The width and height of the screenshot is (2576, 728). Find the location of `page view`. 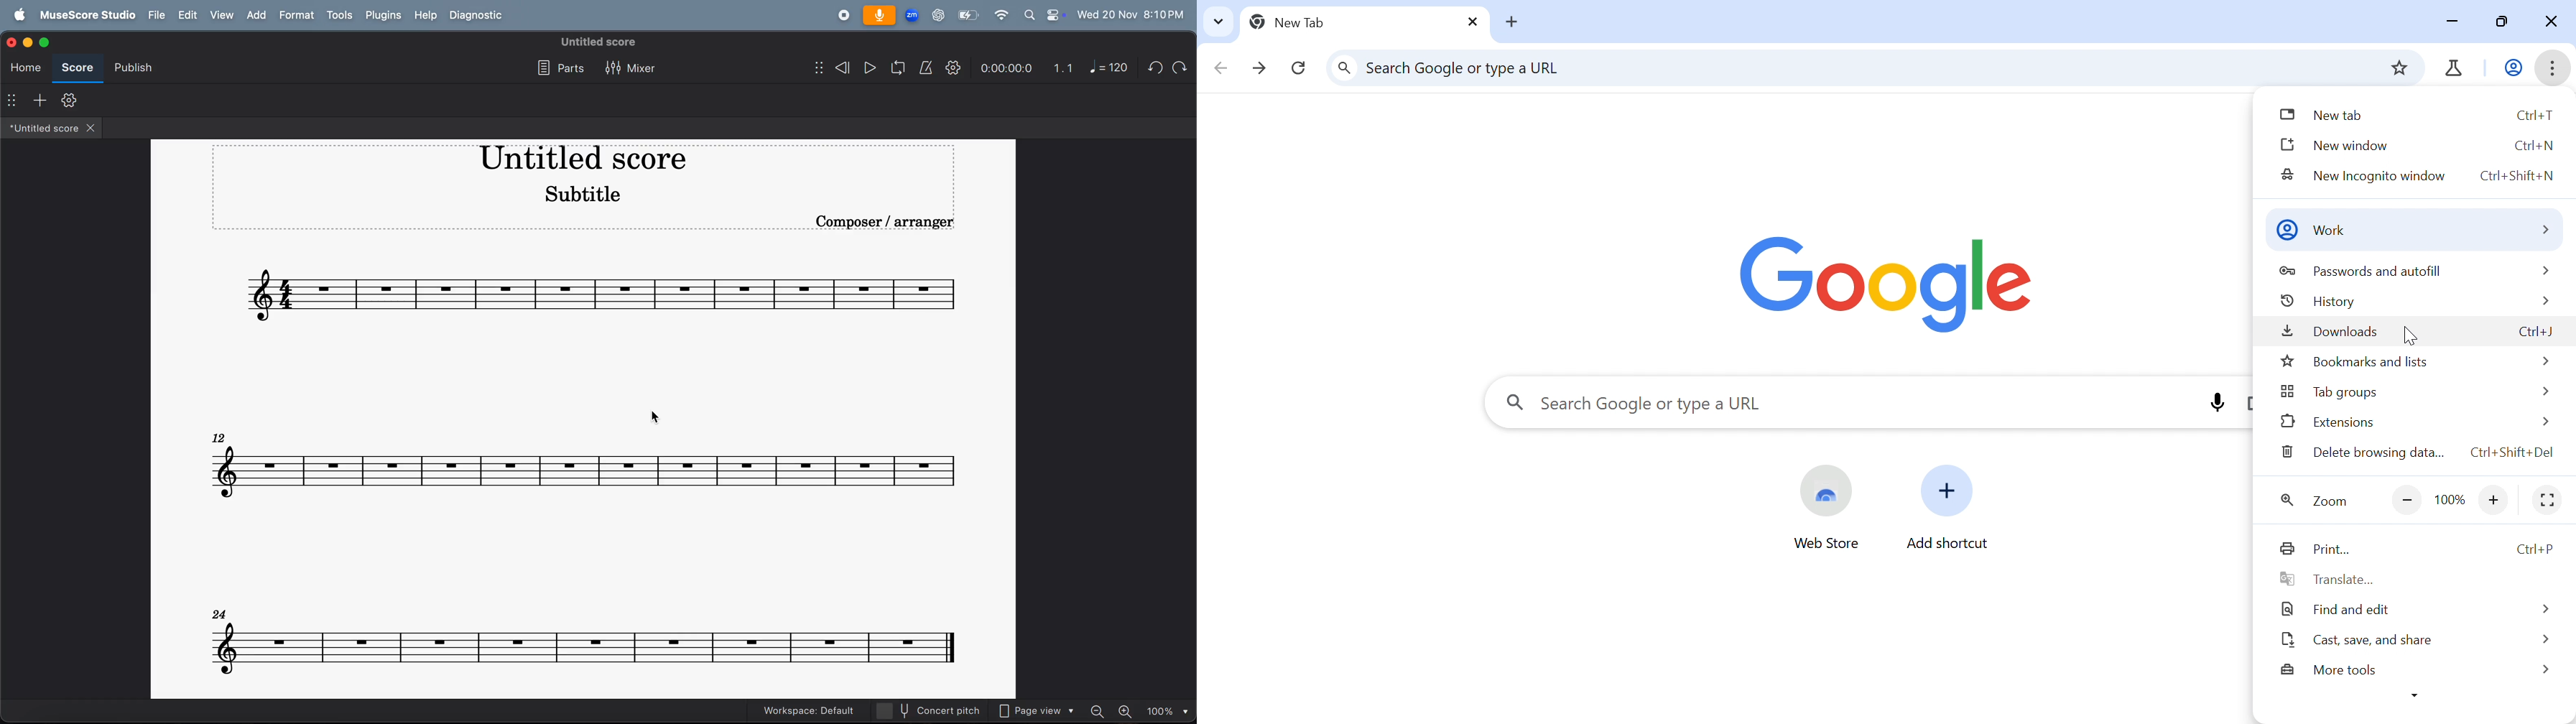

page view is located at coordinates (1037, 711).